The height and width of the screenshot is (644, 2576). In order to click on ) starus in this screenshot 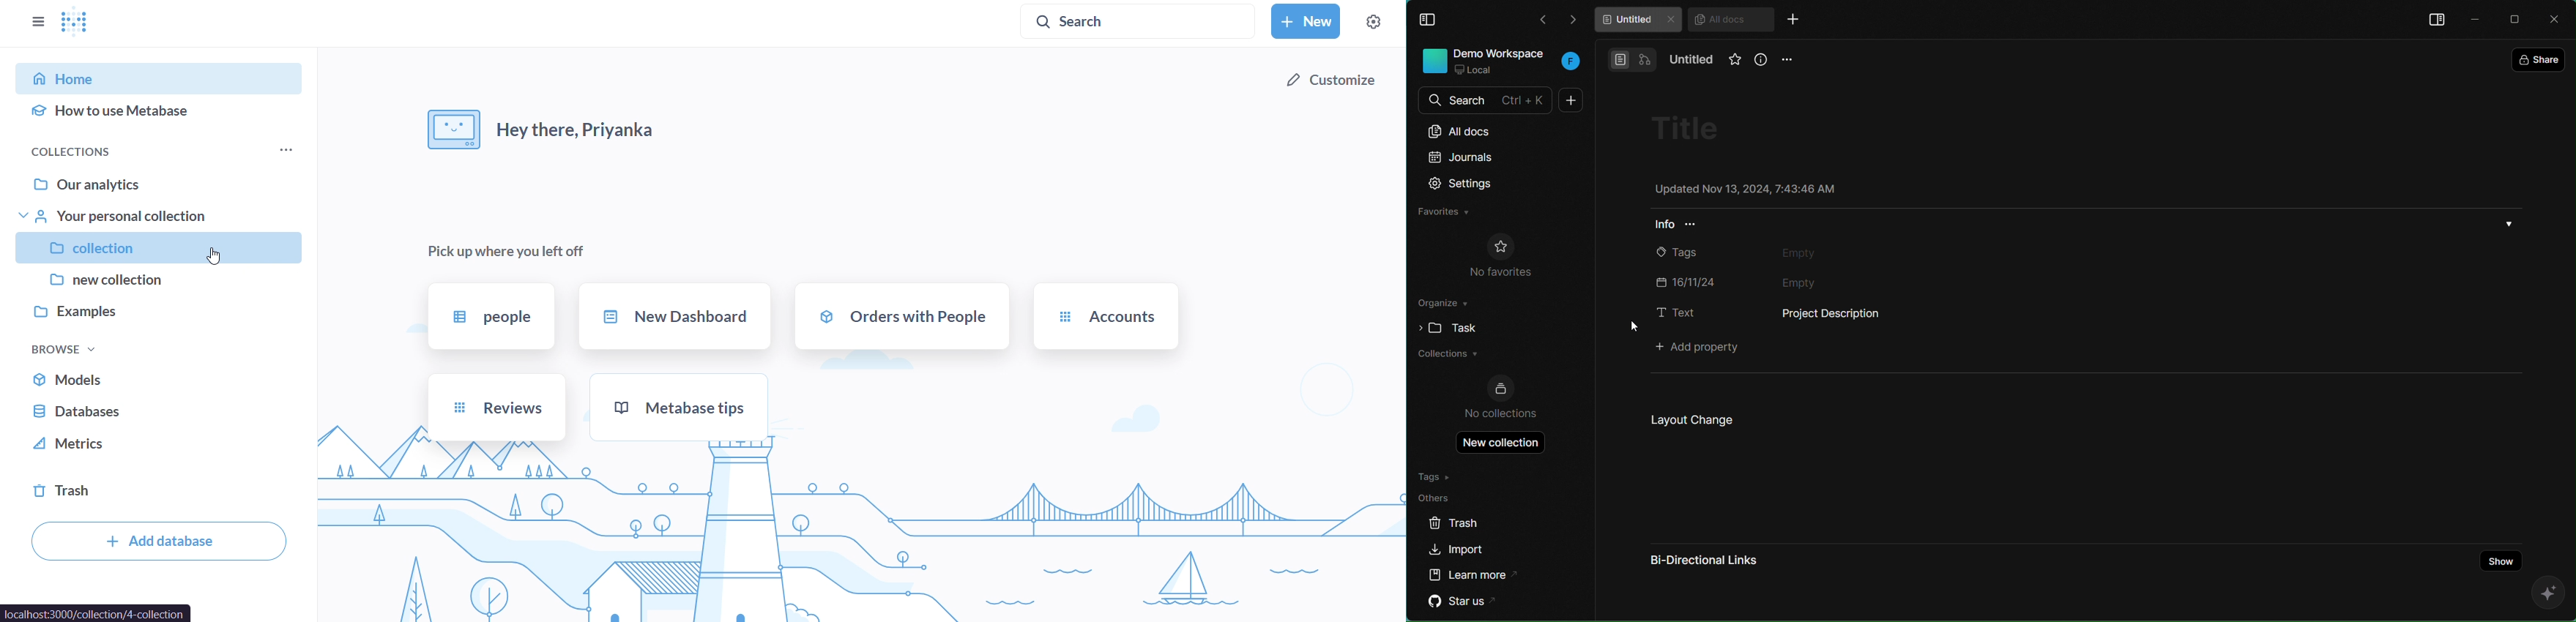, I will do `click(1465, 601)`.